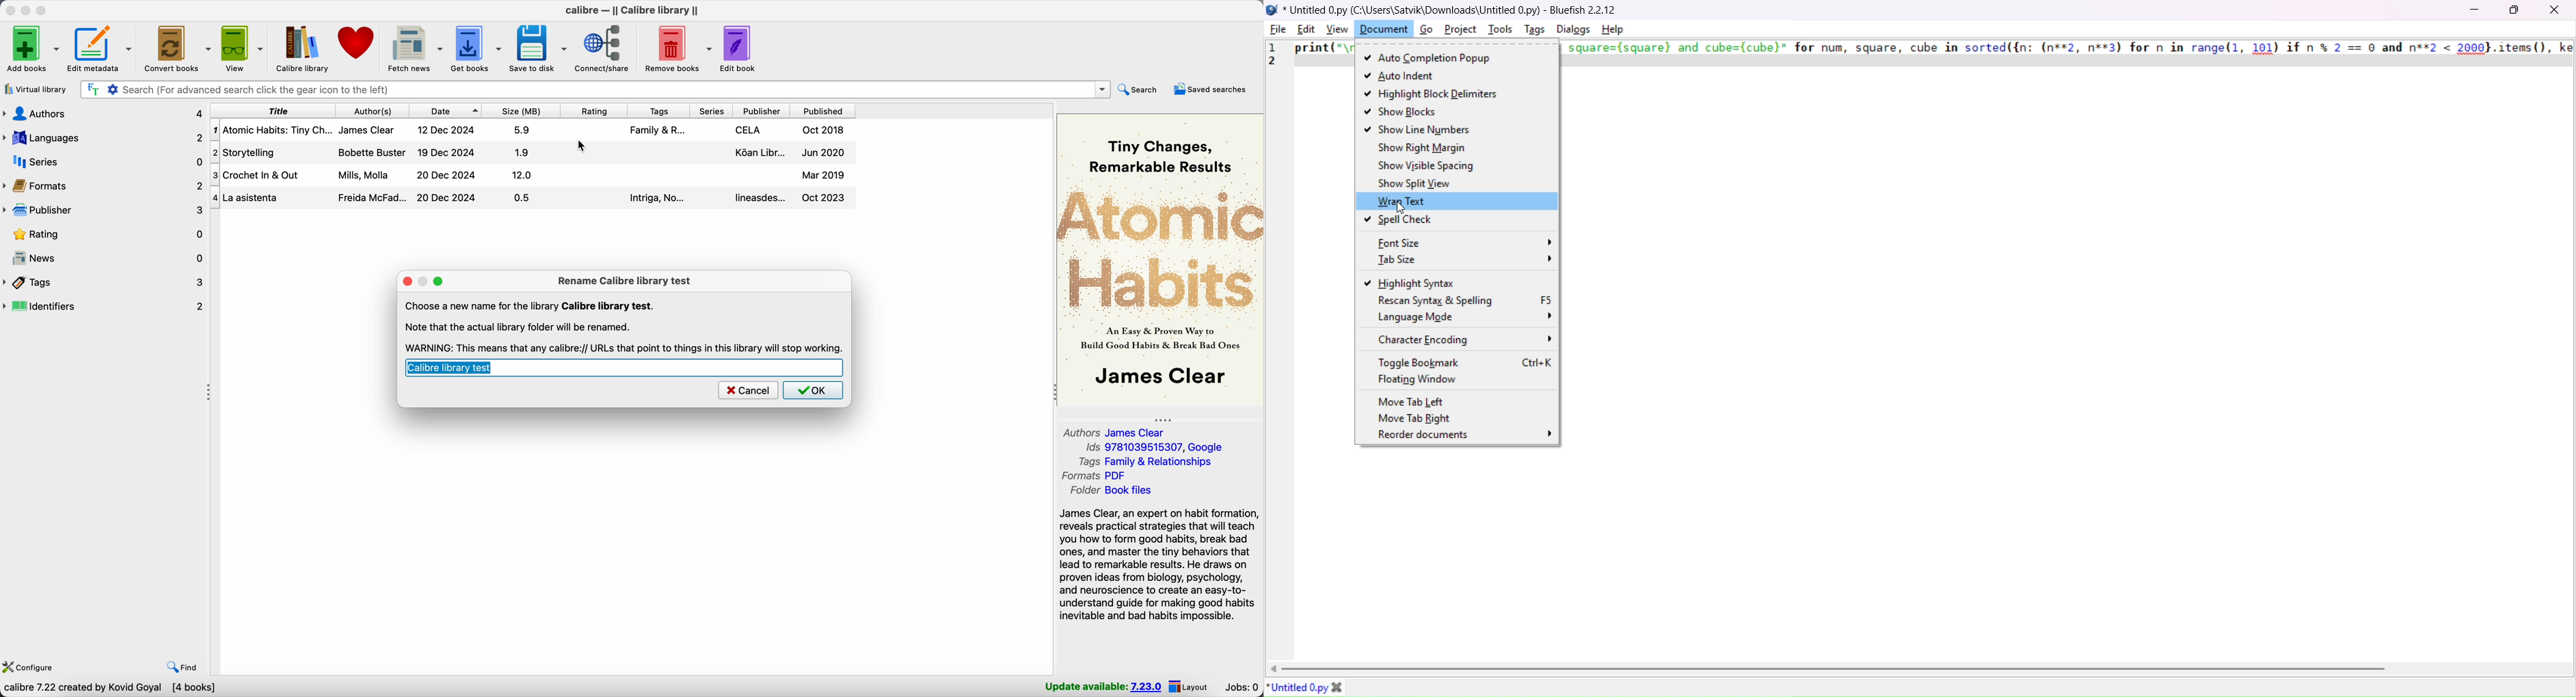  What do you see at coordinates (1307, 30) in the screenshot?
I see `edit` at bounding box center [1307, 30].